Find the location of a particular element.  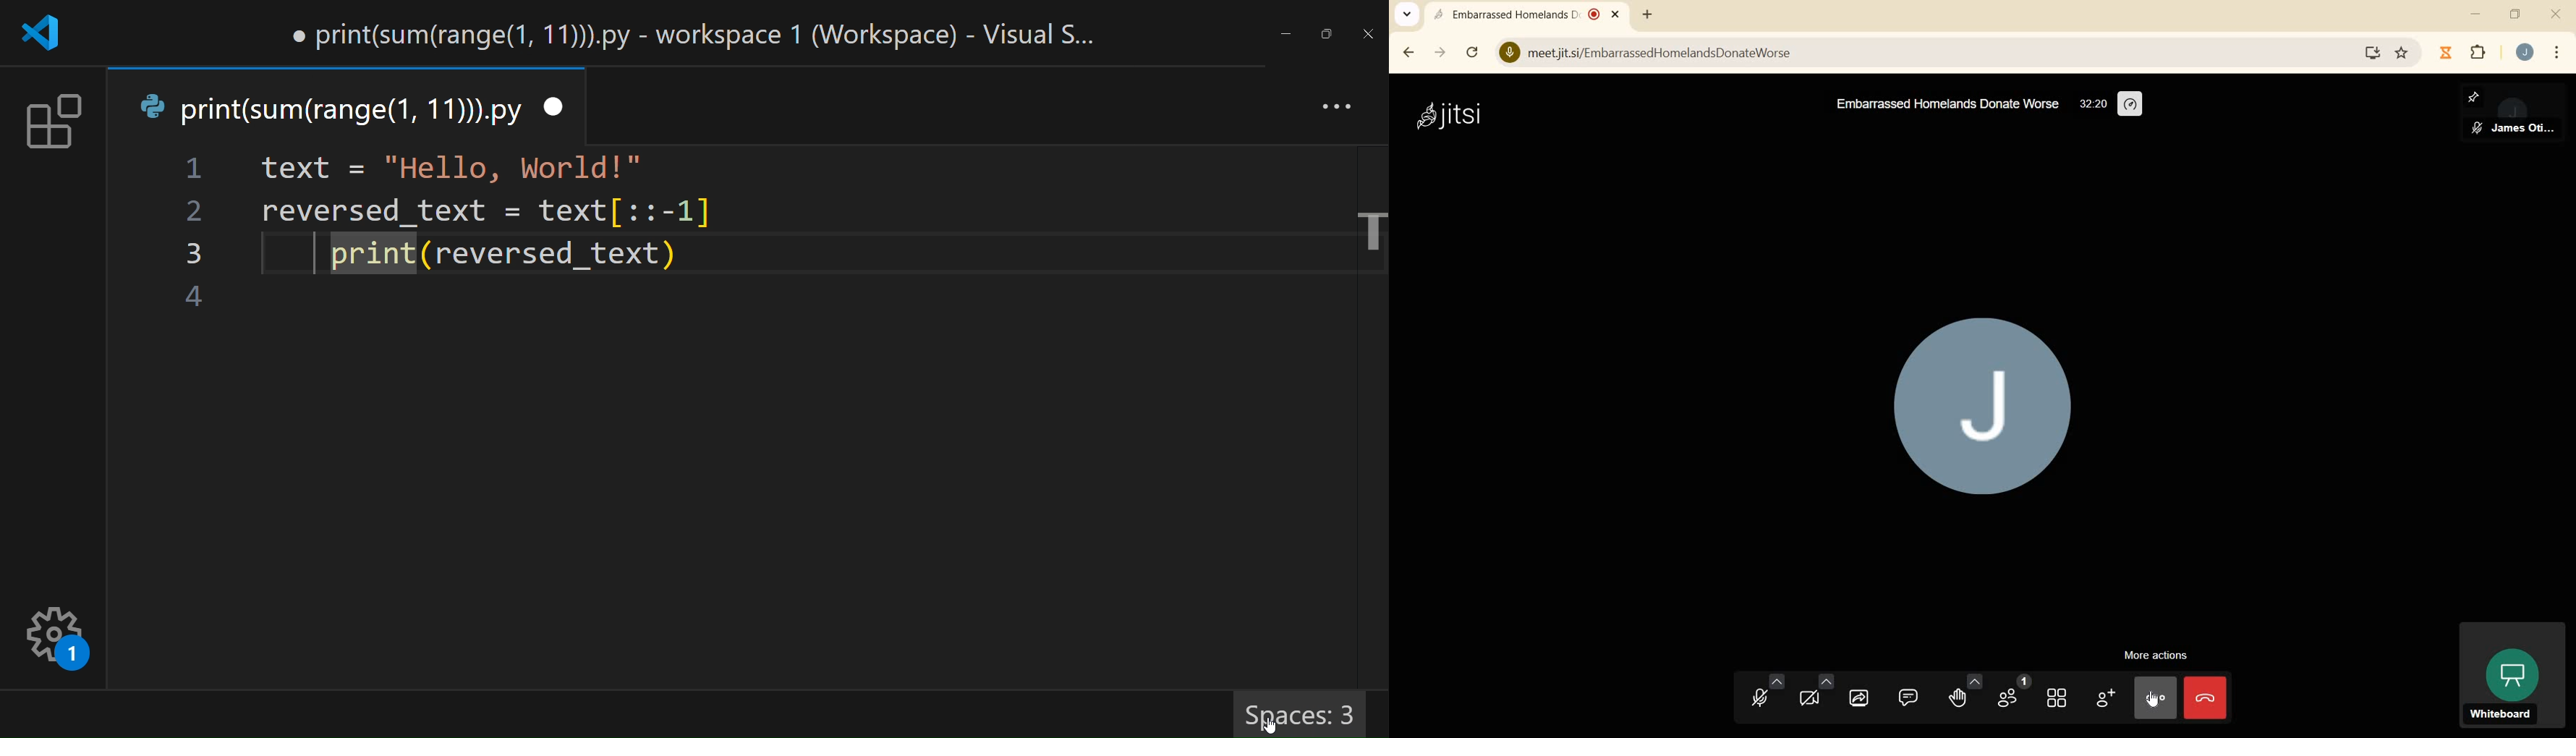

more actions is located at coordinates (2156, 655).